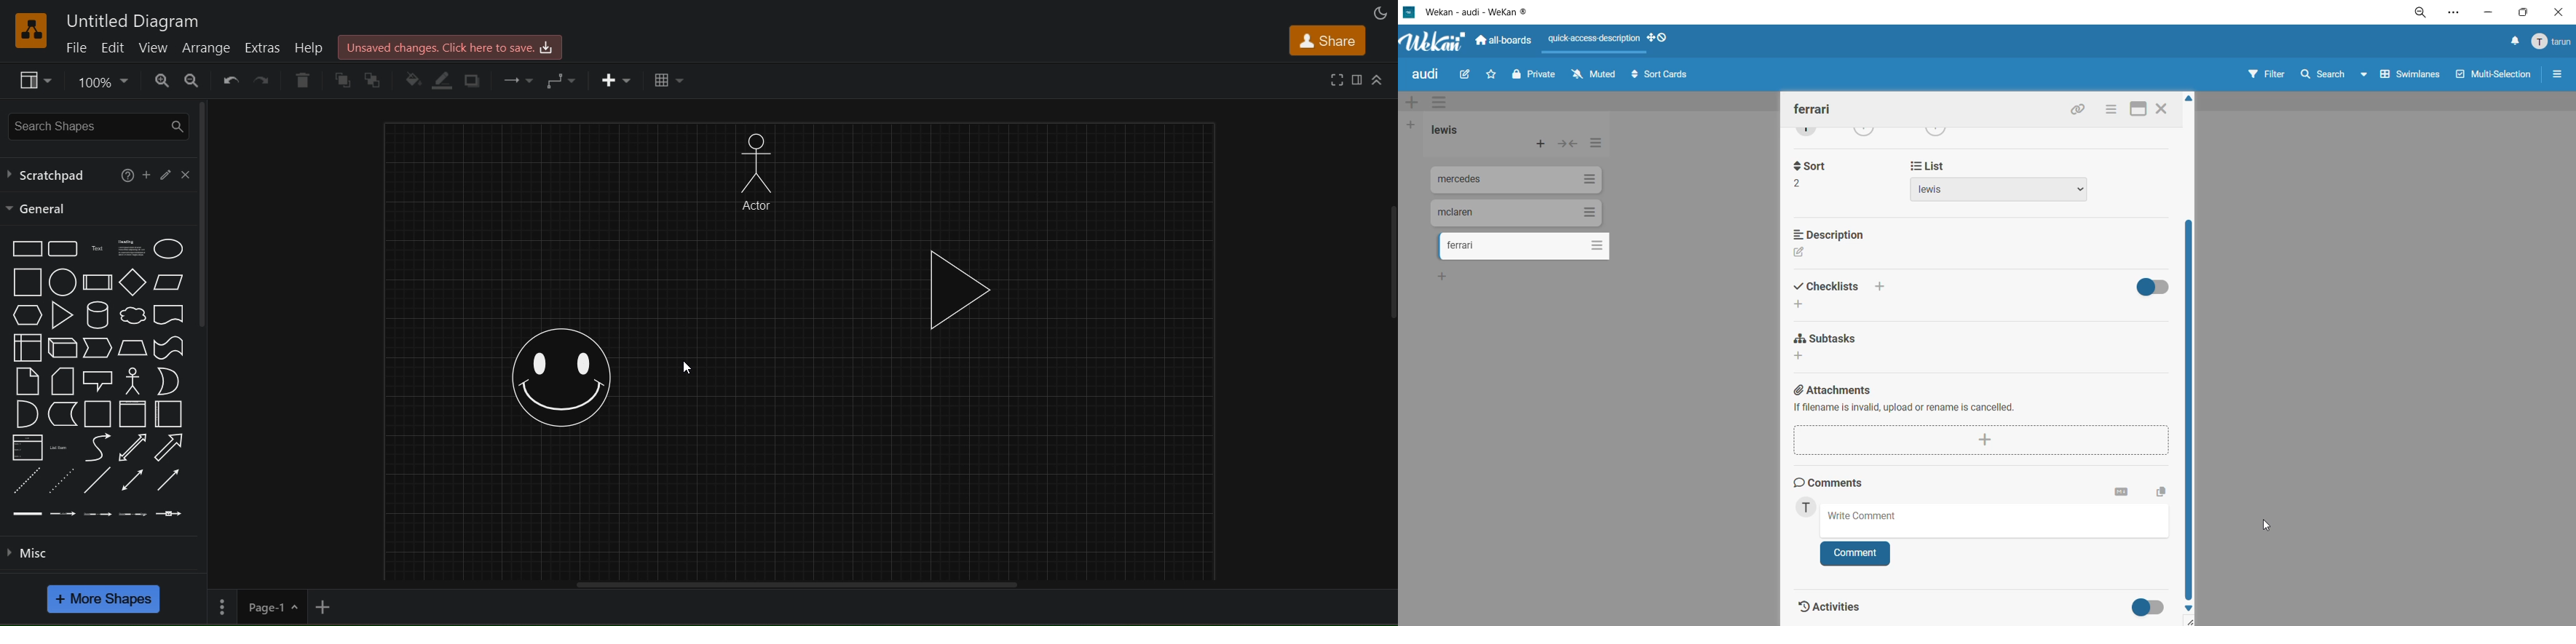 This screenshot has height=644, width=2576. What do you see at coordinates (31, 30) in the screenshot?
I see `logo` at bounding box center [31, 30].